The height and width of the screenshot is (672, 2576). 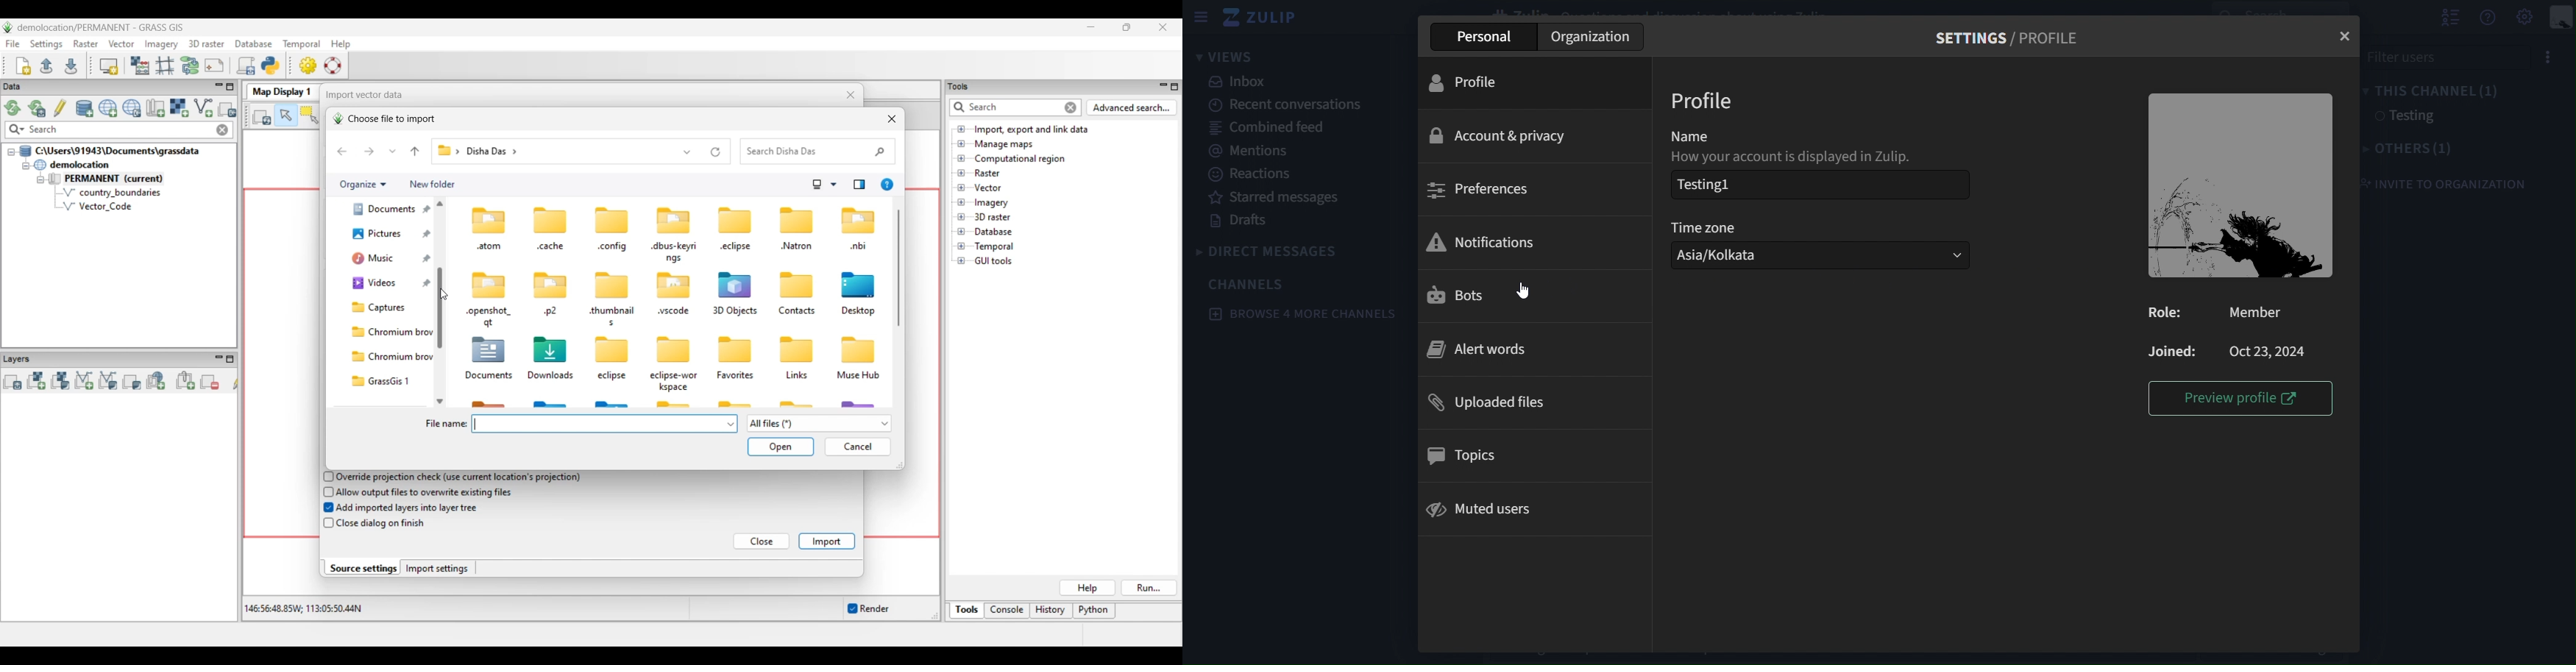 I want to click on reactions, so click(x=1253, y=174).